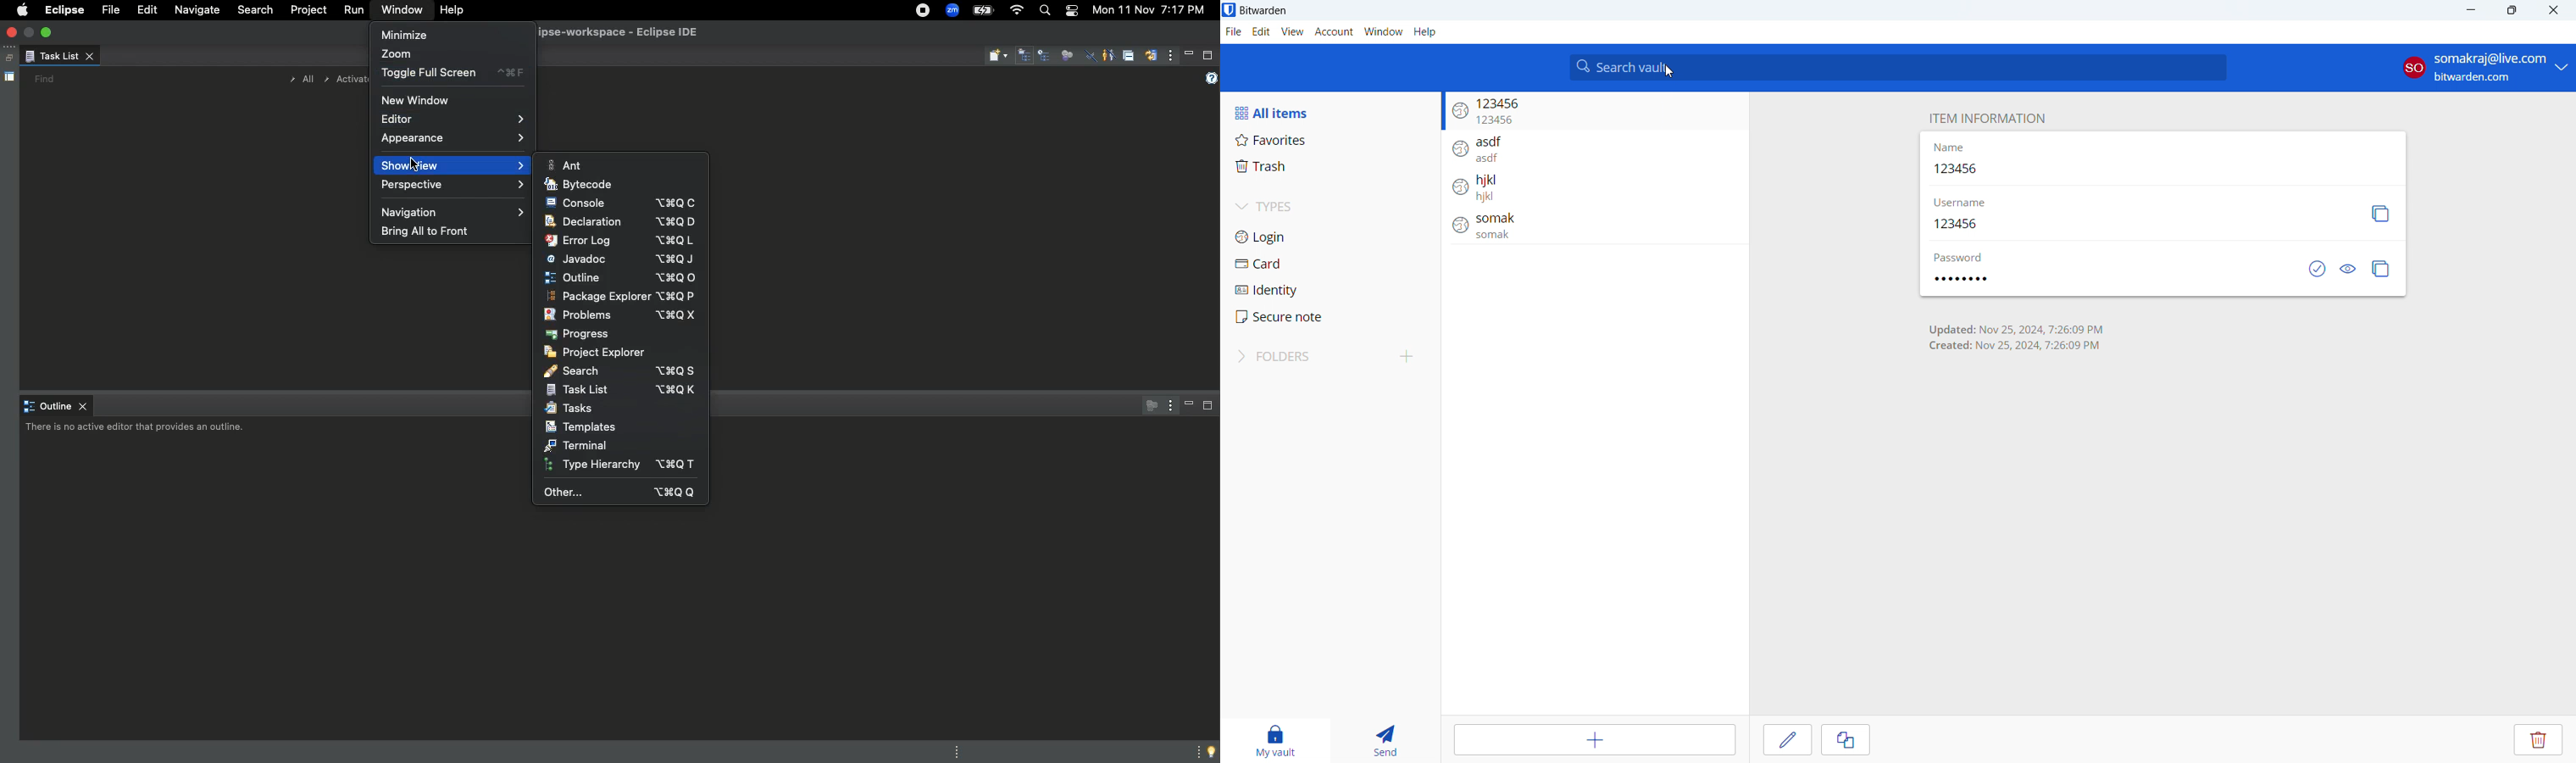  Describe the element at coordinates (138, 430) in the screenshot. I see `There is no active editor` at that location.